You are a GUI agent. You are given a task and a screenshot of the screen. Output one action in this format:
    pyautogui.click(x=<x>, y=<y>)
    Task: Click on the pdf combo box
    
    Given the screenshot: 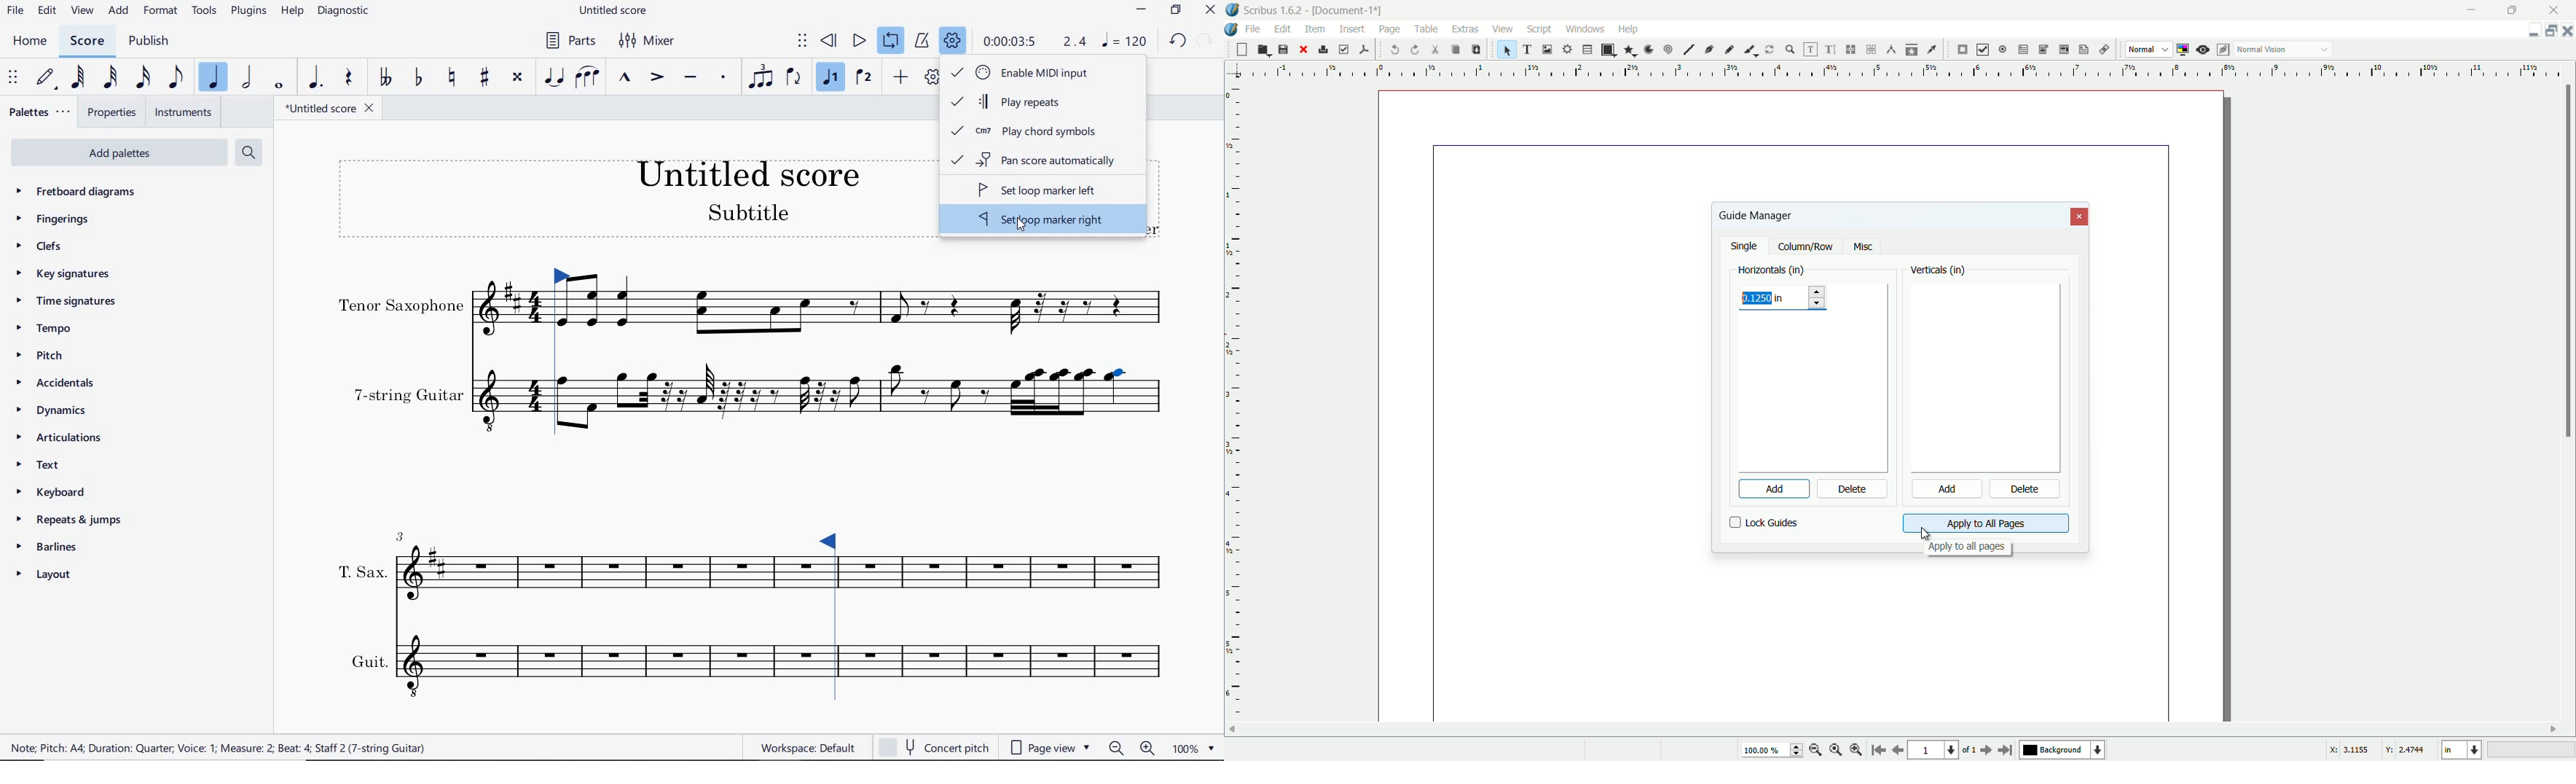 What is the action you would take?
    pyautogui.click(x=2042, y=49)
    